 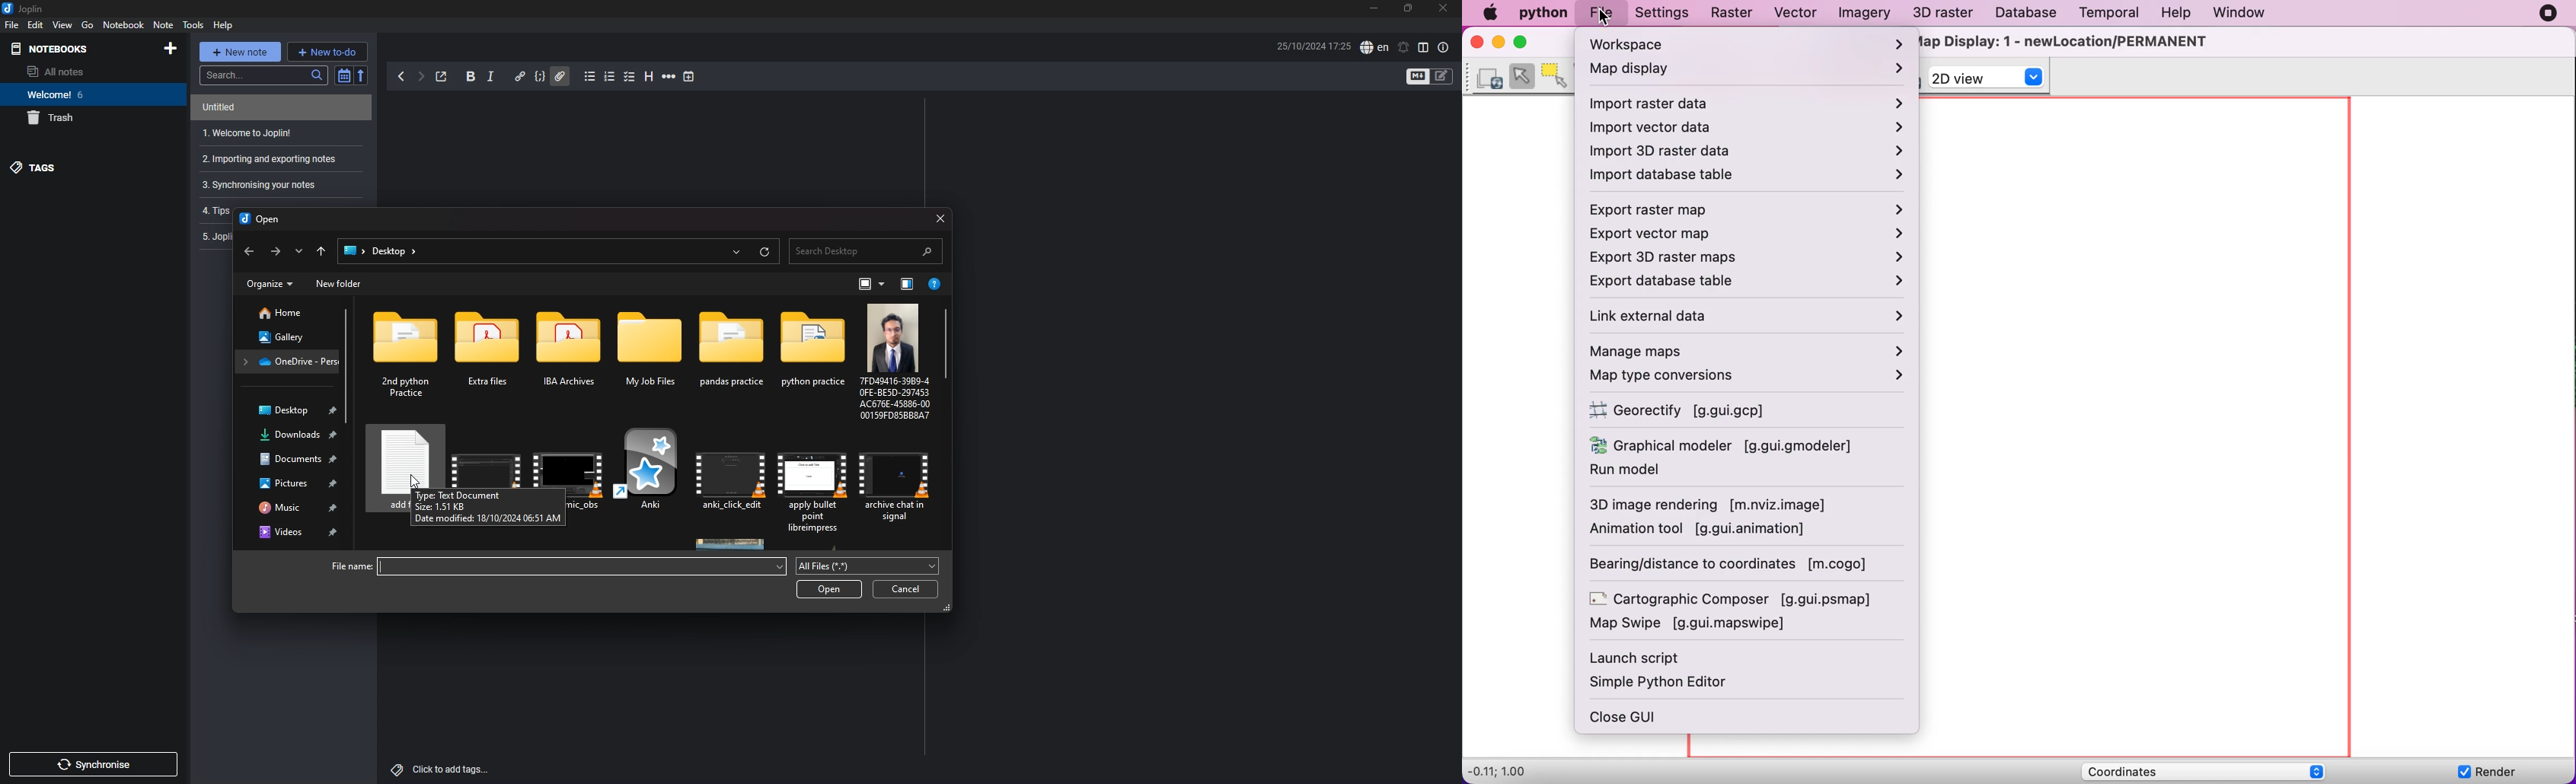 What do you see at coordinates (480, 508) in the screenshot?
I see `Type: Text Document Size: 1.51 kB Date modified: 18/10/2024 06:51 AM` at bounding box center [480, 508].